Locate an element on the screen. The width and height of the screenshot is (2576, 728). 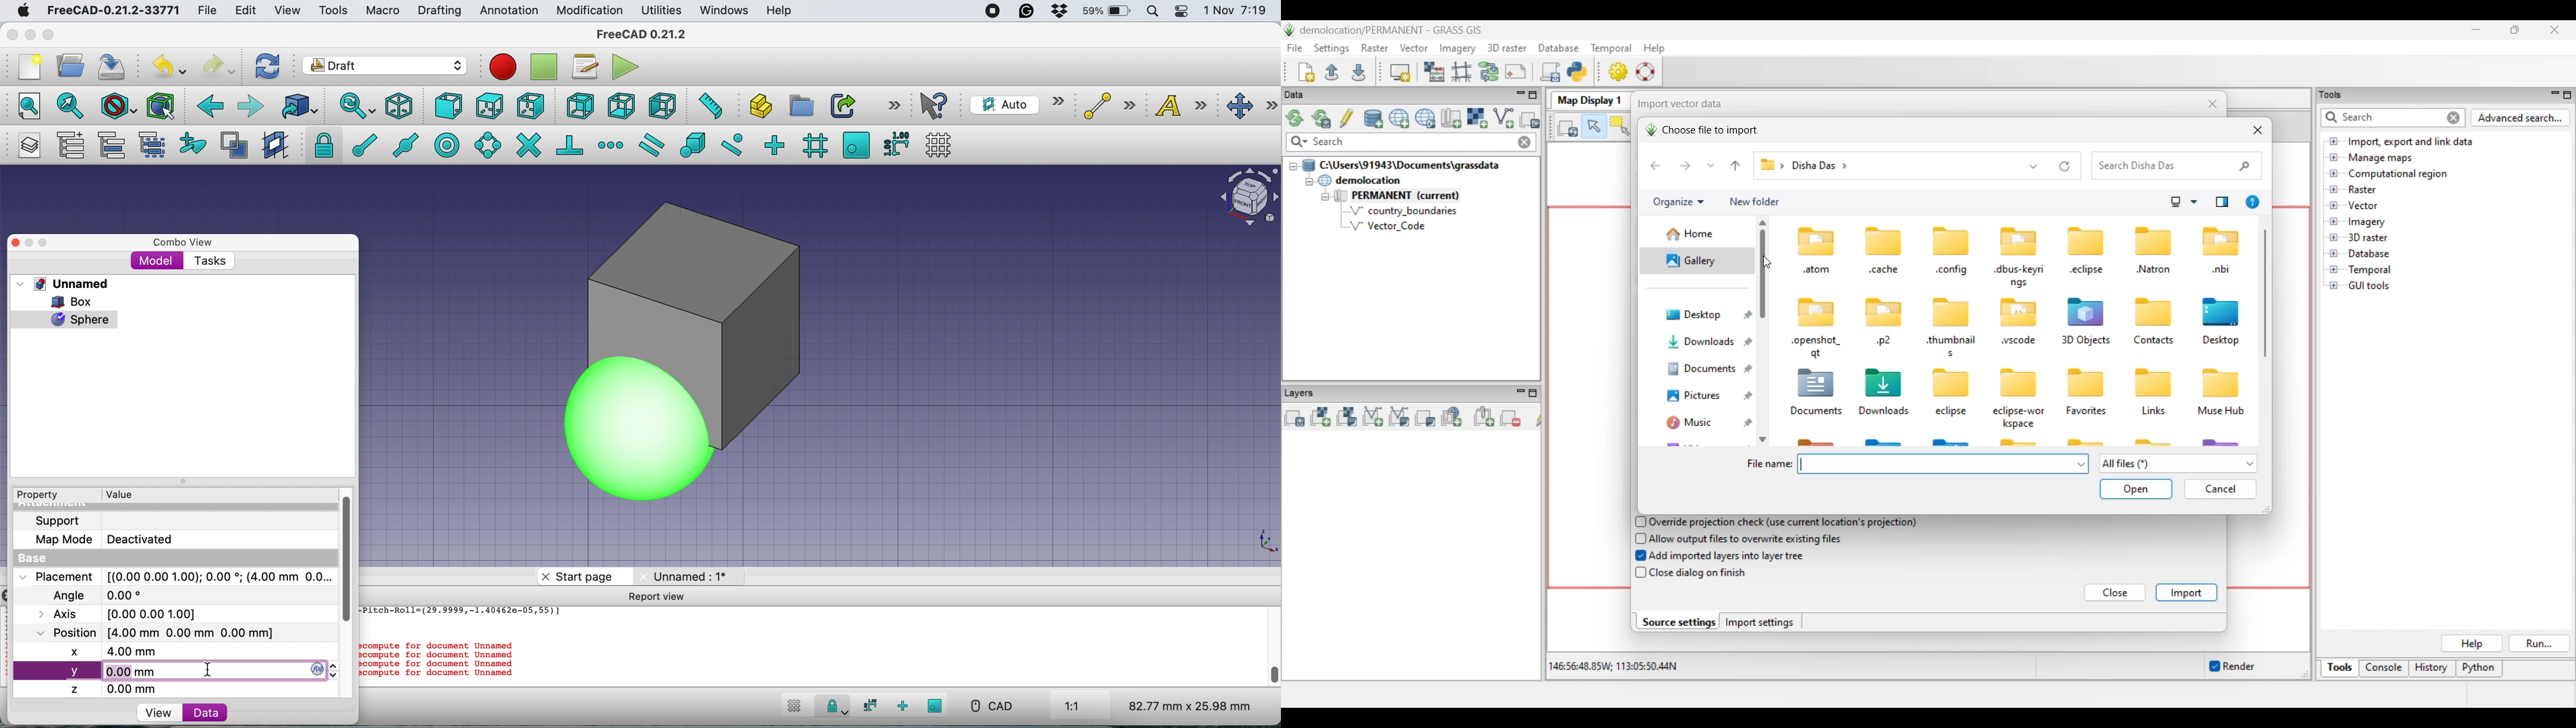
new x axis value is located at coordinates (122, 654).